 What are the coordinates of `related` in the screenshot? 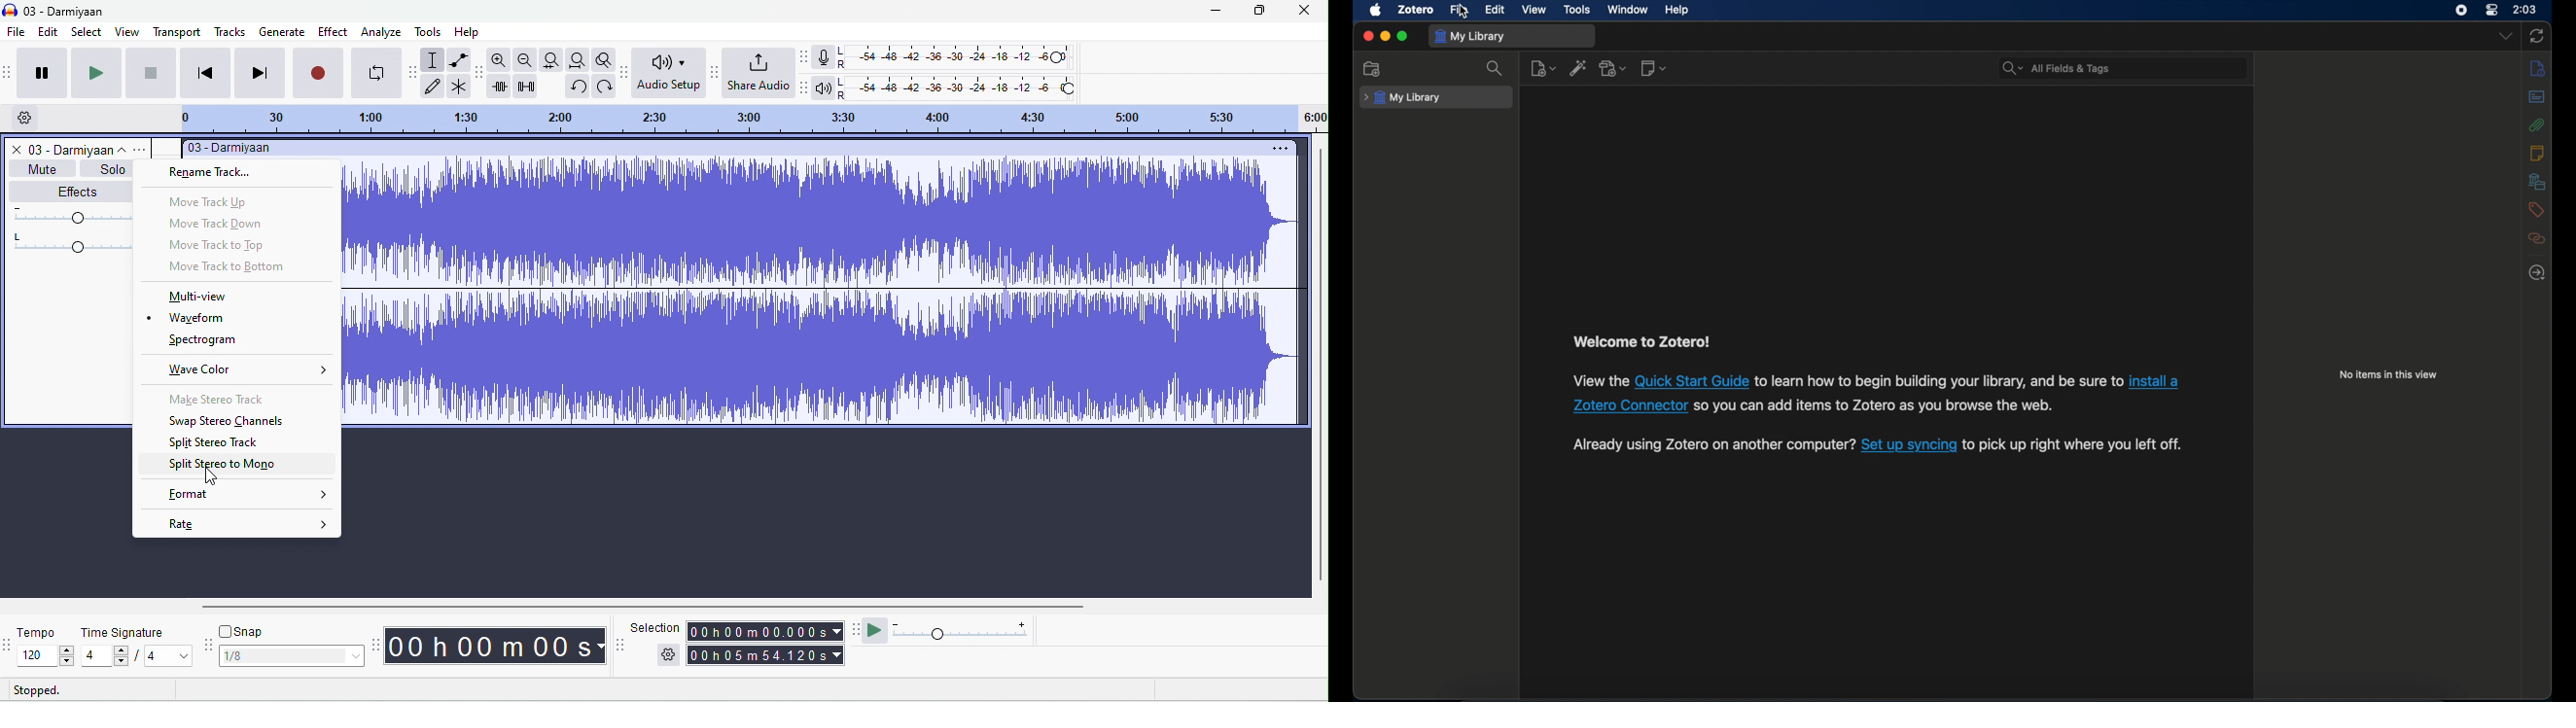 It's located at (2538, 239).